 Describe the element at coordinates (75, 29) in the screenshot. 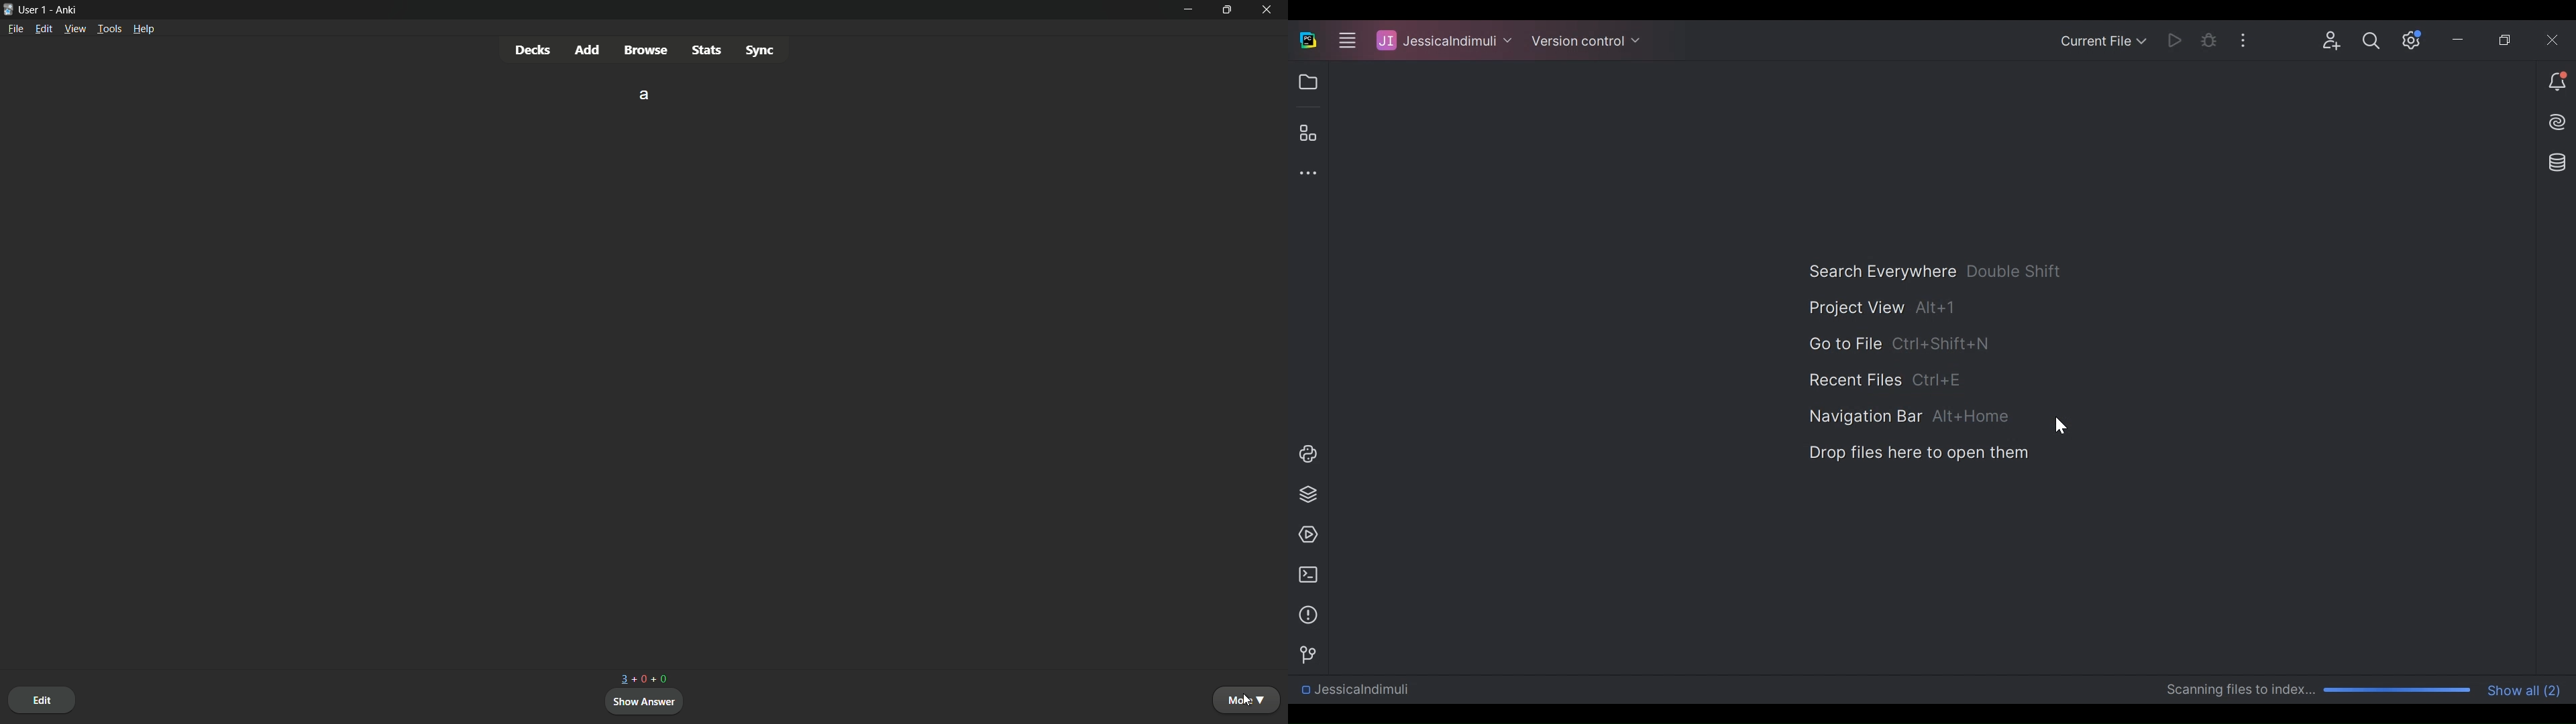

I see `view menu` at that location.